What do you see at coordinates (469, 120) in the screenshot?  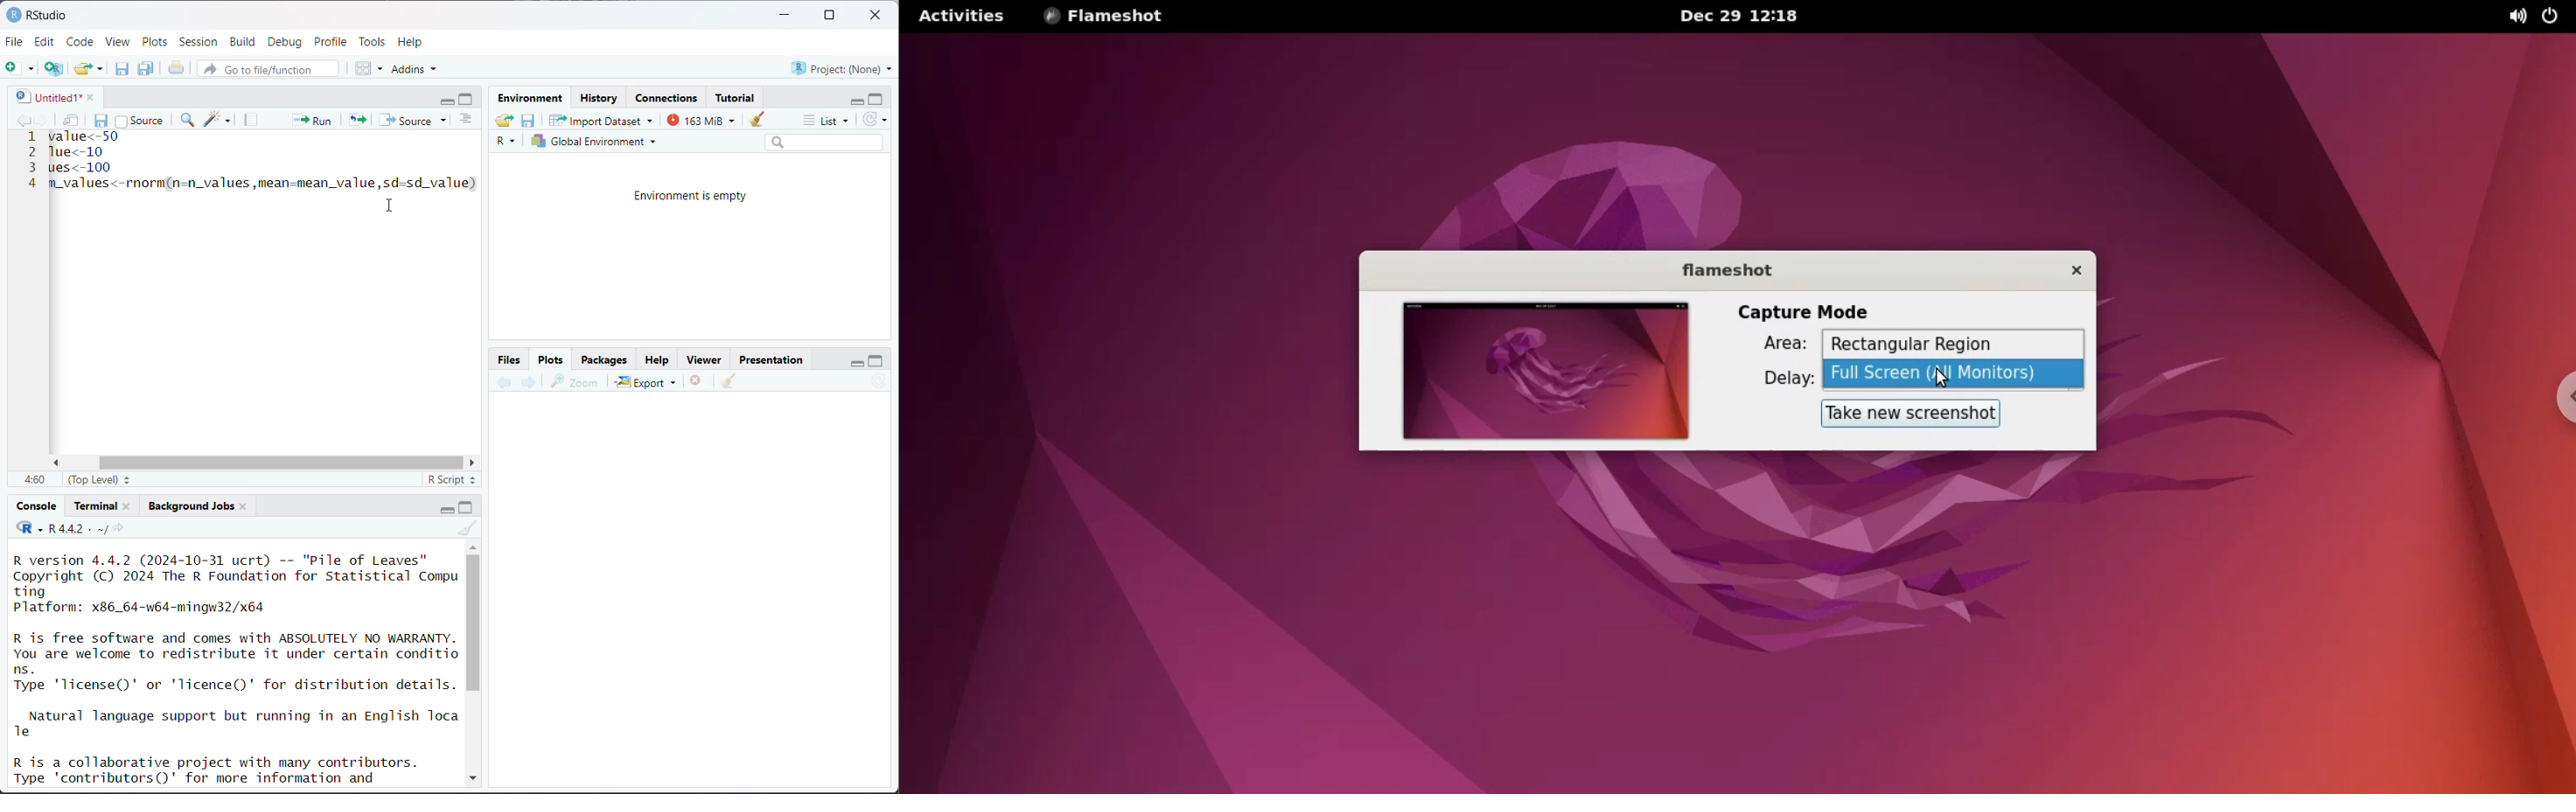 I see `show document outline` at bounding box center [469, 120].